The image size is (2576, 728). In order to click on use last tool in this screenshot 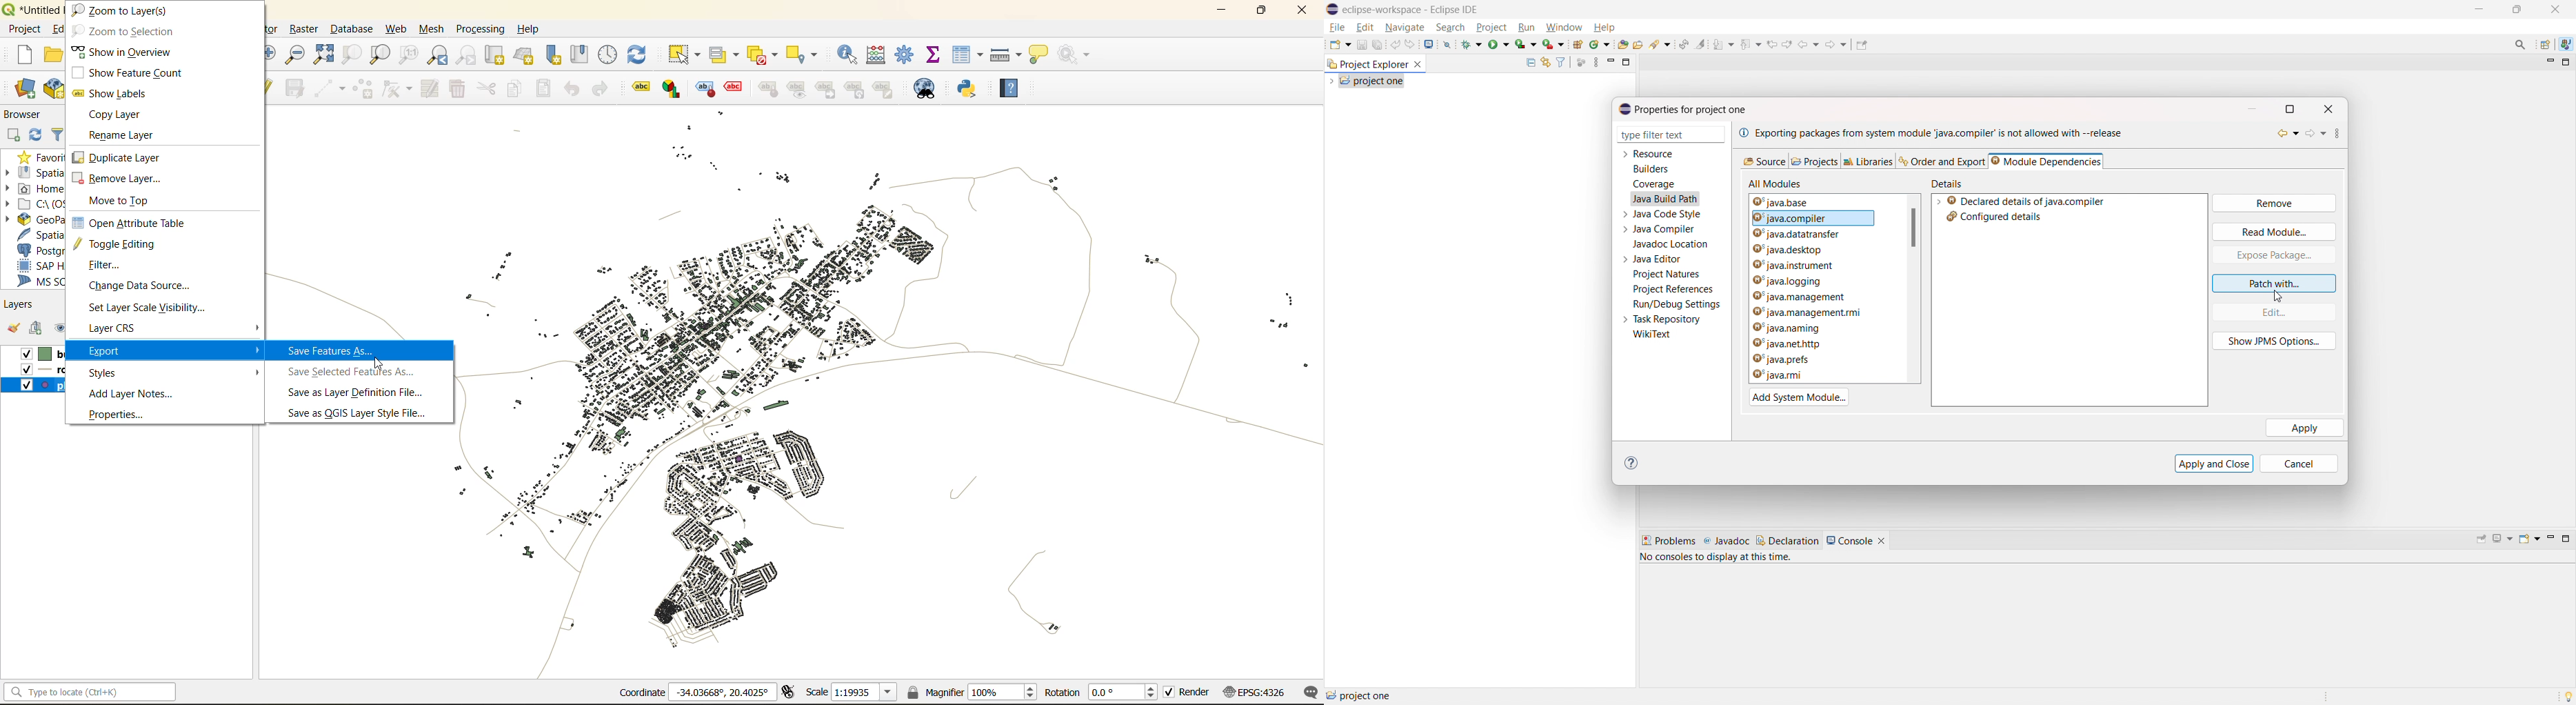, I will do `click(1553, 44)`.